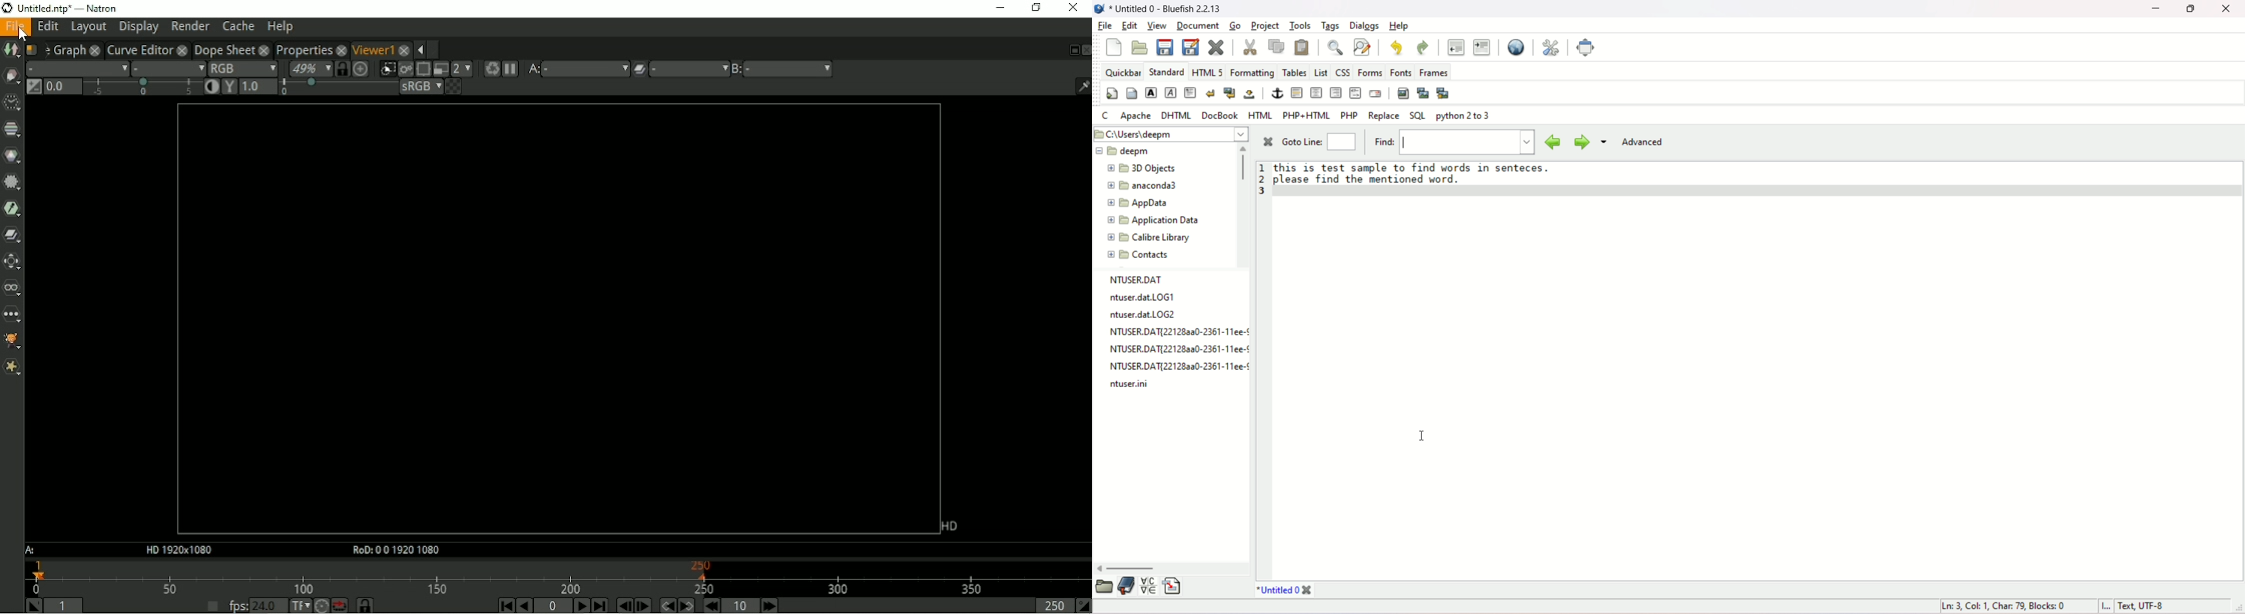  What do you see at coordinates (1114, 46) in the screenshot?
I see `new` at bounding box center [1114, 46].